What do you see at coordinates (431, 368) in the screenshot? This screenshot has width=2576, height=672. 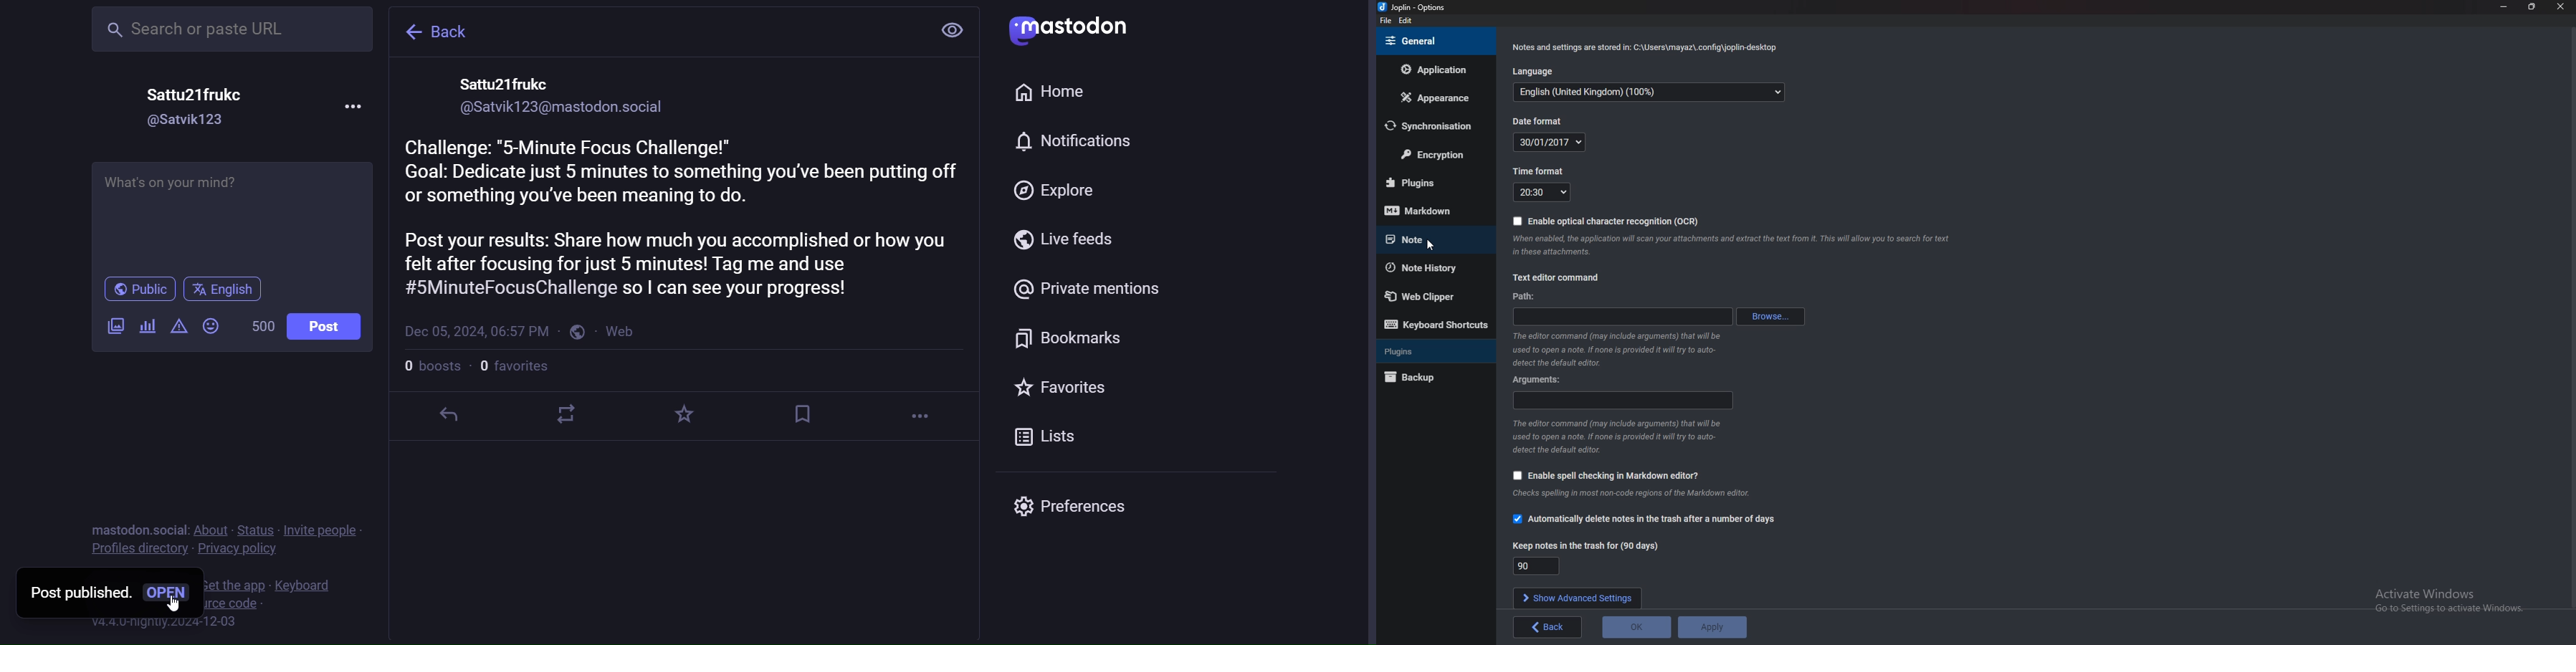 I see `number of boost` at bounding box center [431, 368].